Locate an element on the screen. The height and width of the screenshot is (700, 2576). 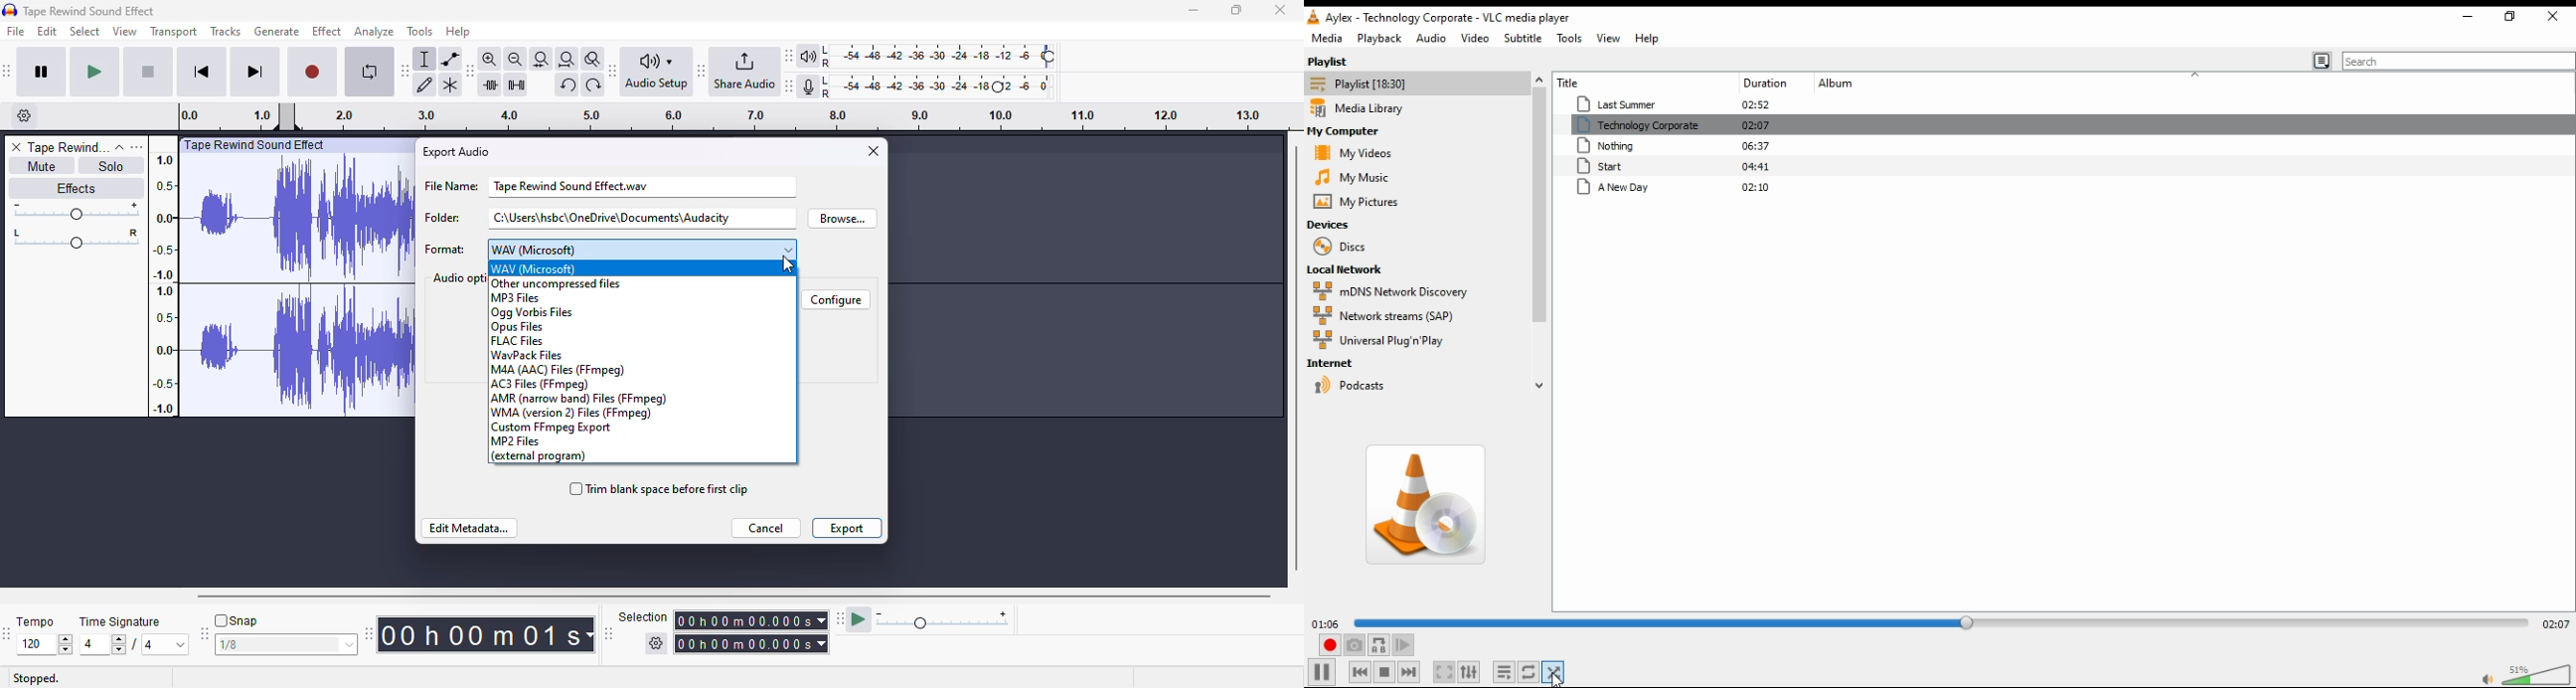
next media in list, skips forward when held is located at coordinates (1409, 671).